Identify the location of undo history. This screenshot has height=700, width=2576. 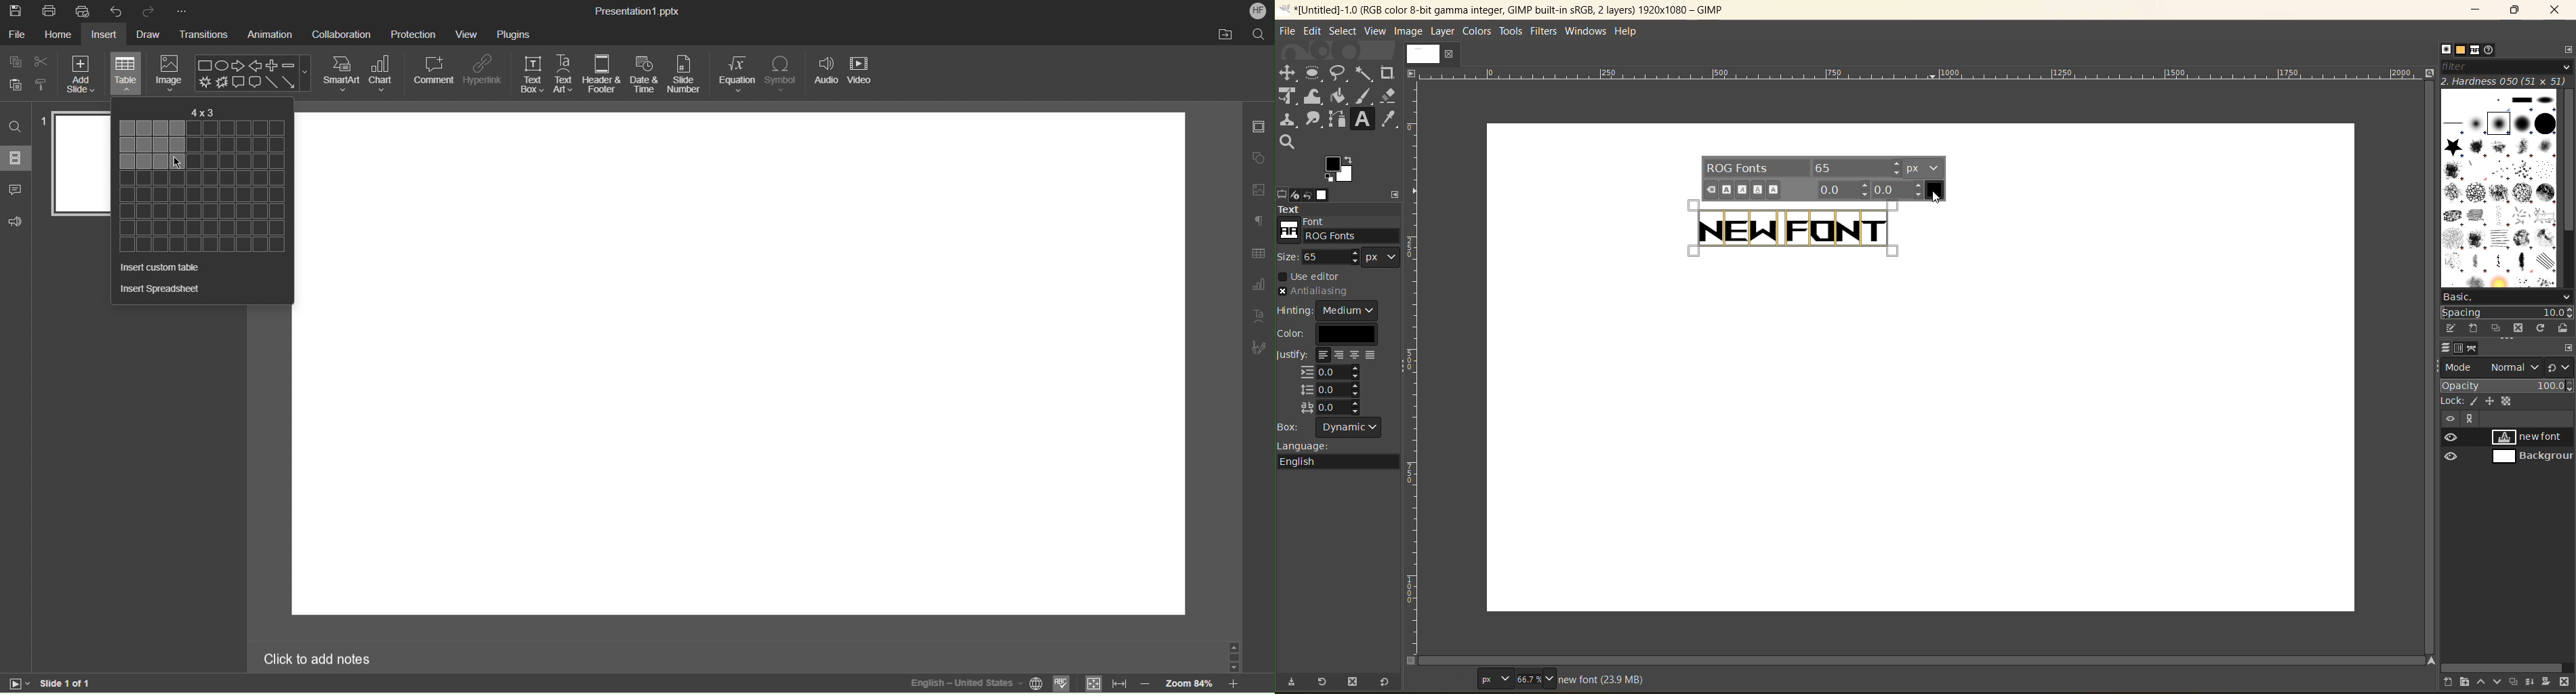
(1306, 193).